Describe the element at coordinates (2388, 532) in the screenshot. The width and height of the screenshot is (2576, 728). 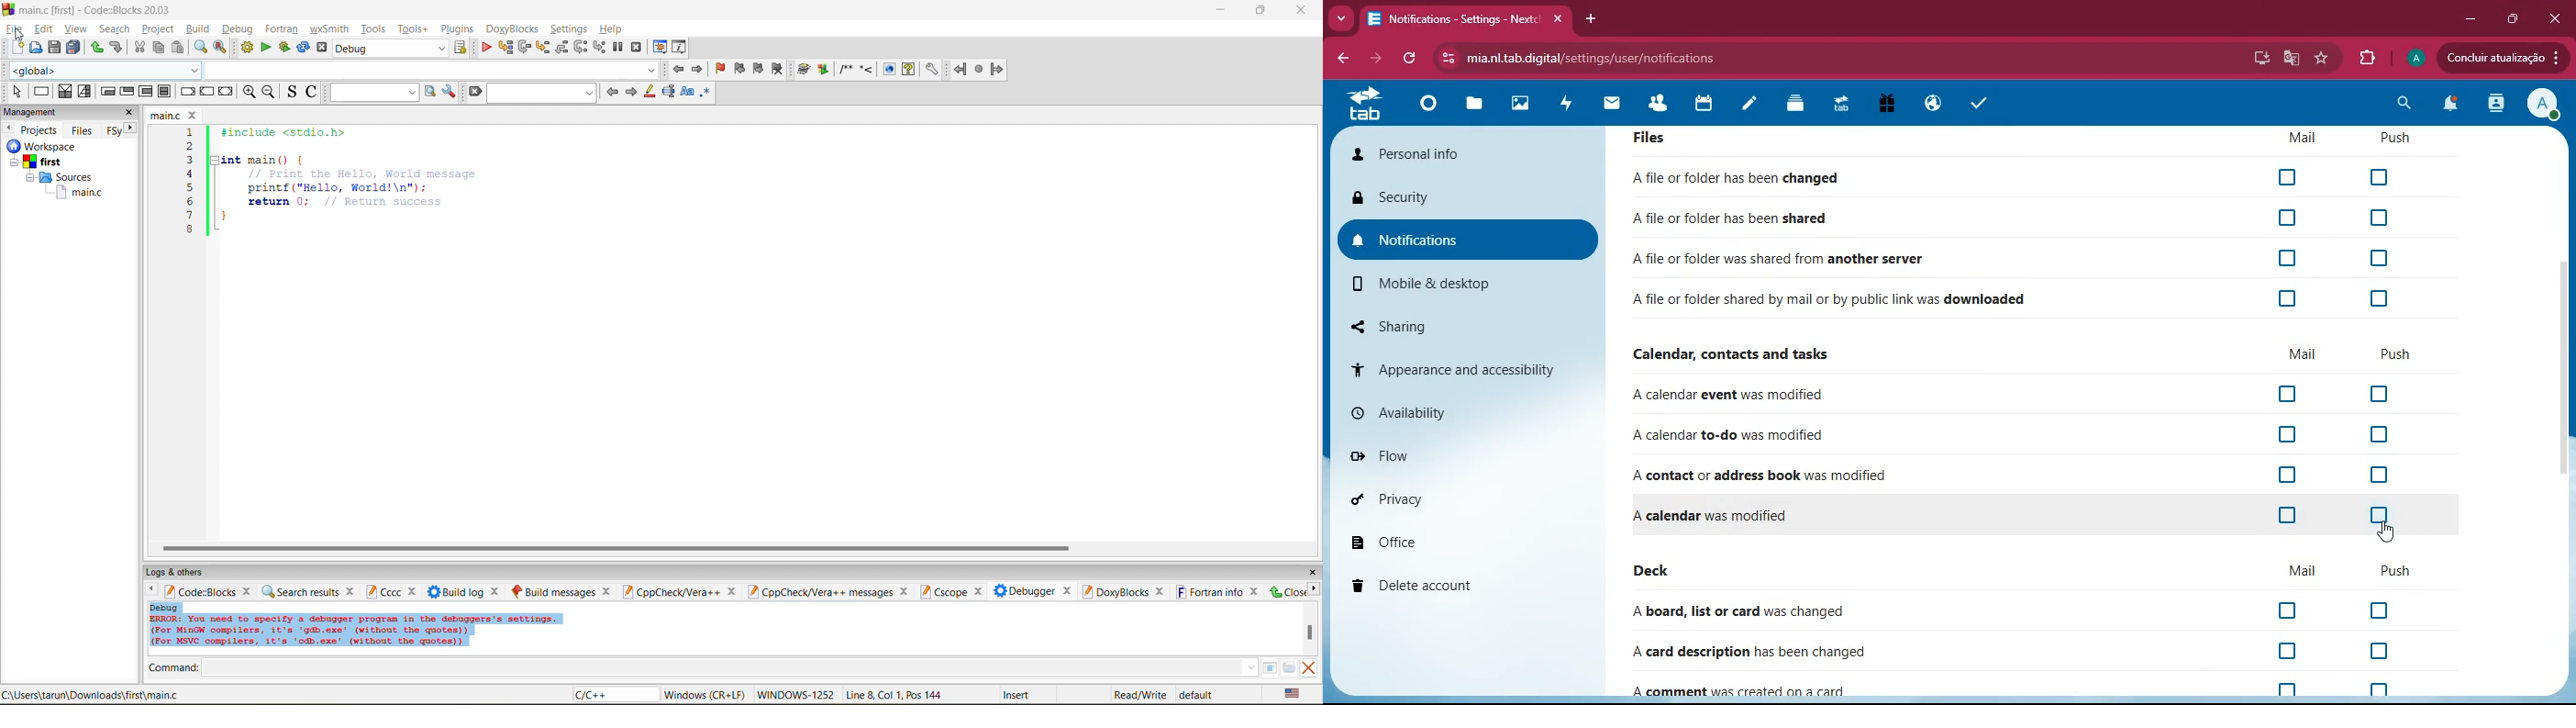
I see `cursor` at that location.